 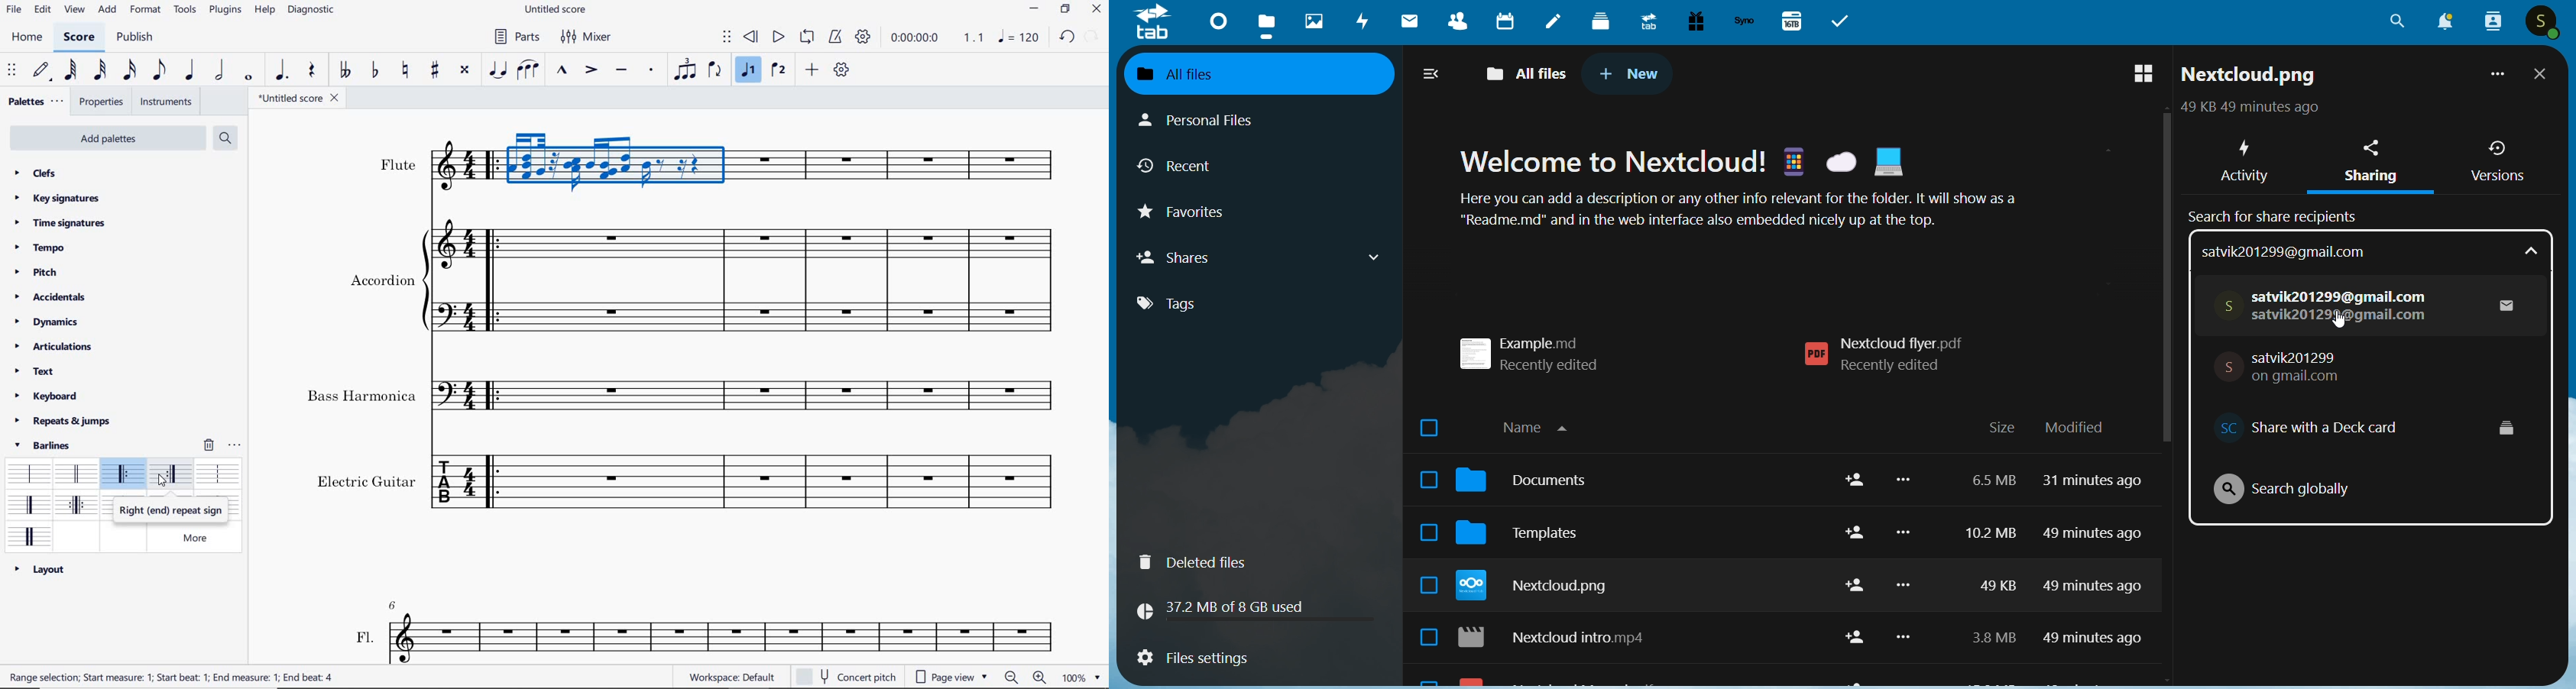 What do you see at coordinates (1540, 348) in the screenshot?
I see `example` at bounding box center [1540, 348].